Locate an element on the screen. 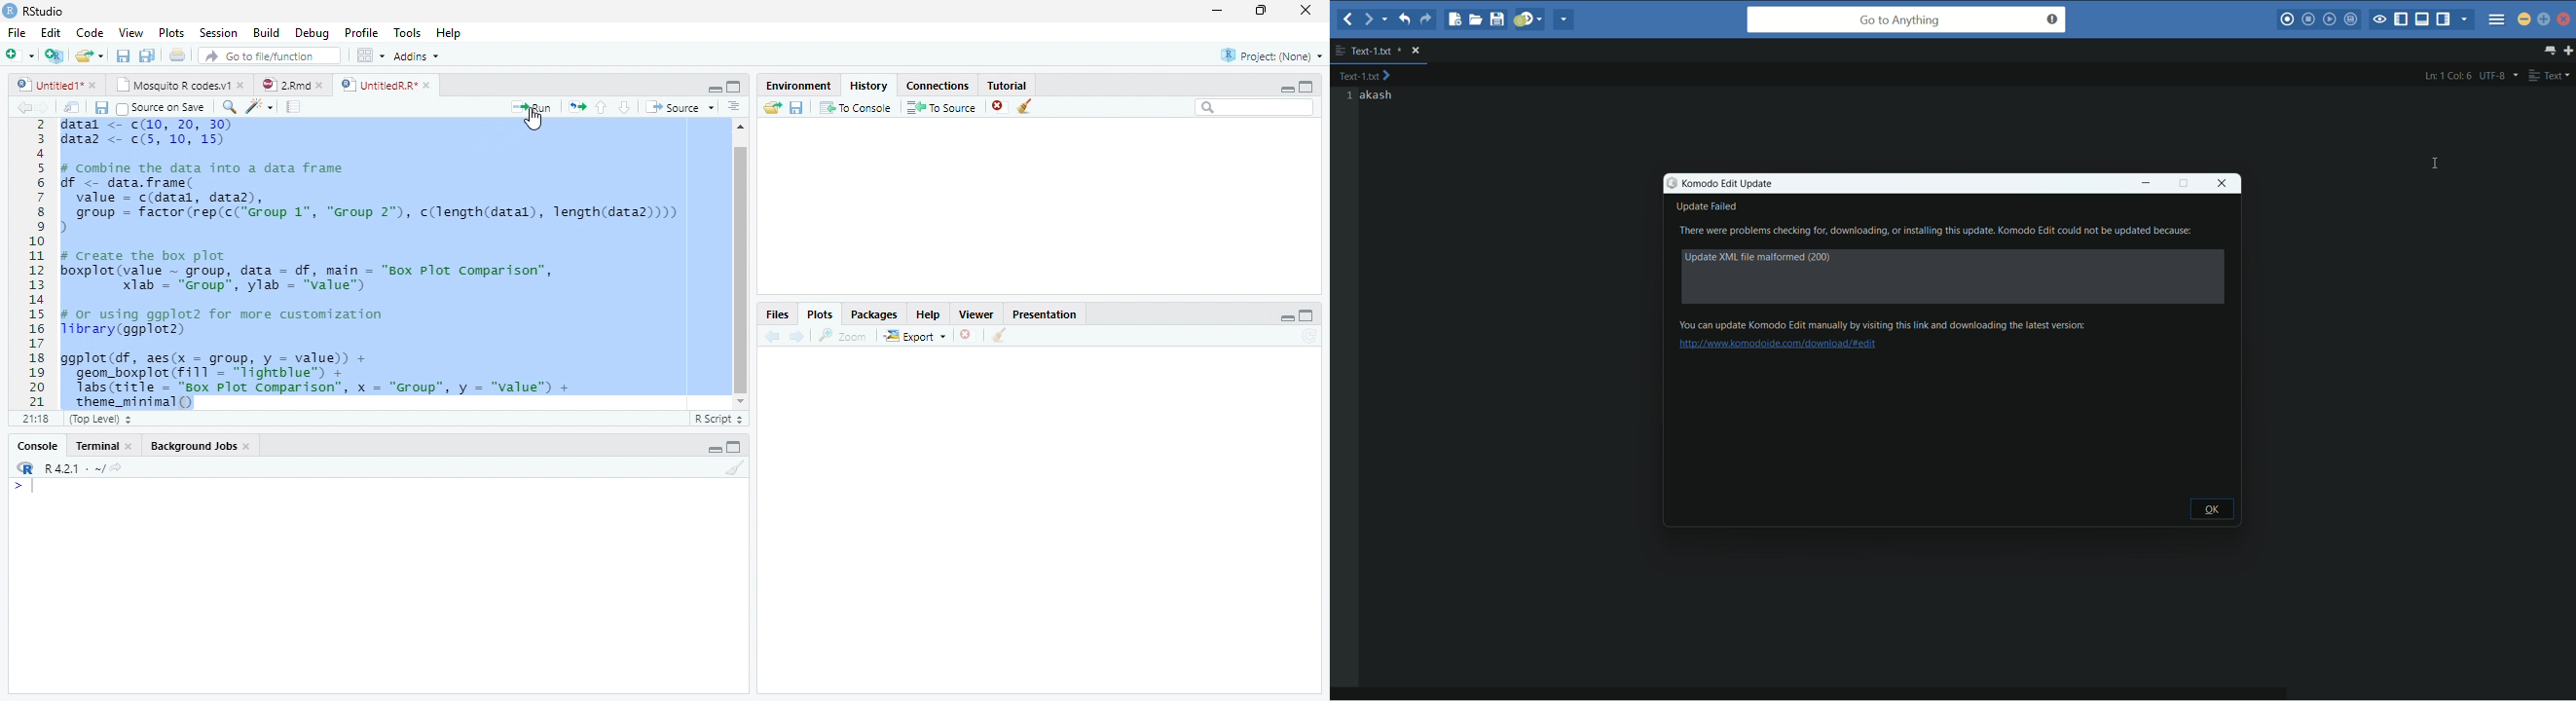 This screenshot has width=2576, height=728. File is located at coordinates (17, 32).